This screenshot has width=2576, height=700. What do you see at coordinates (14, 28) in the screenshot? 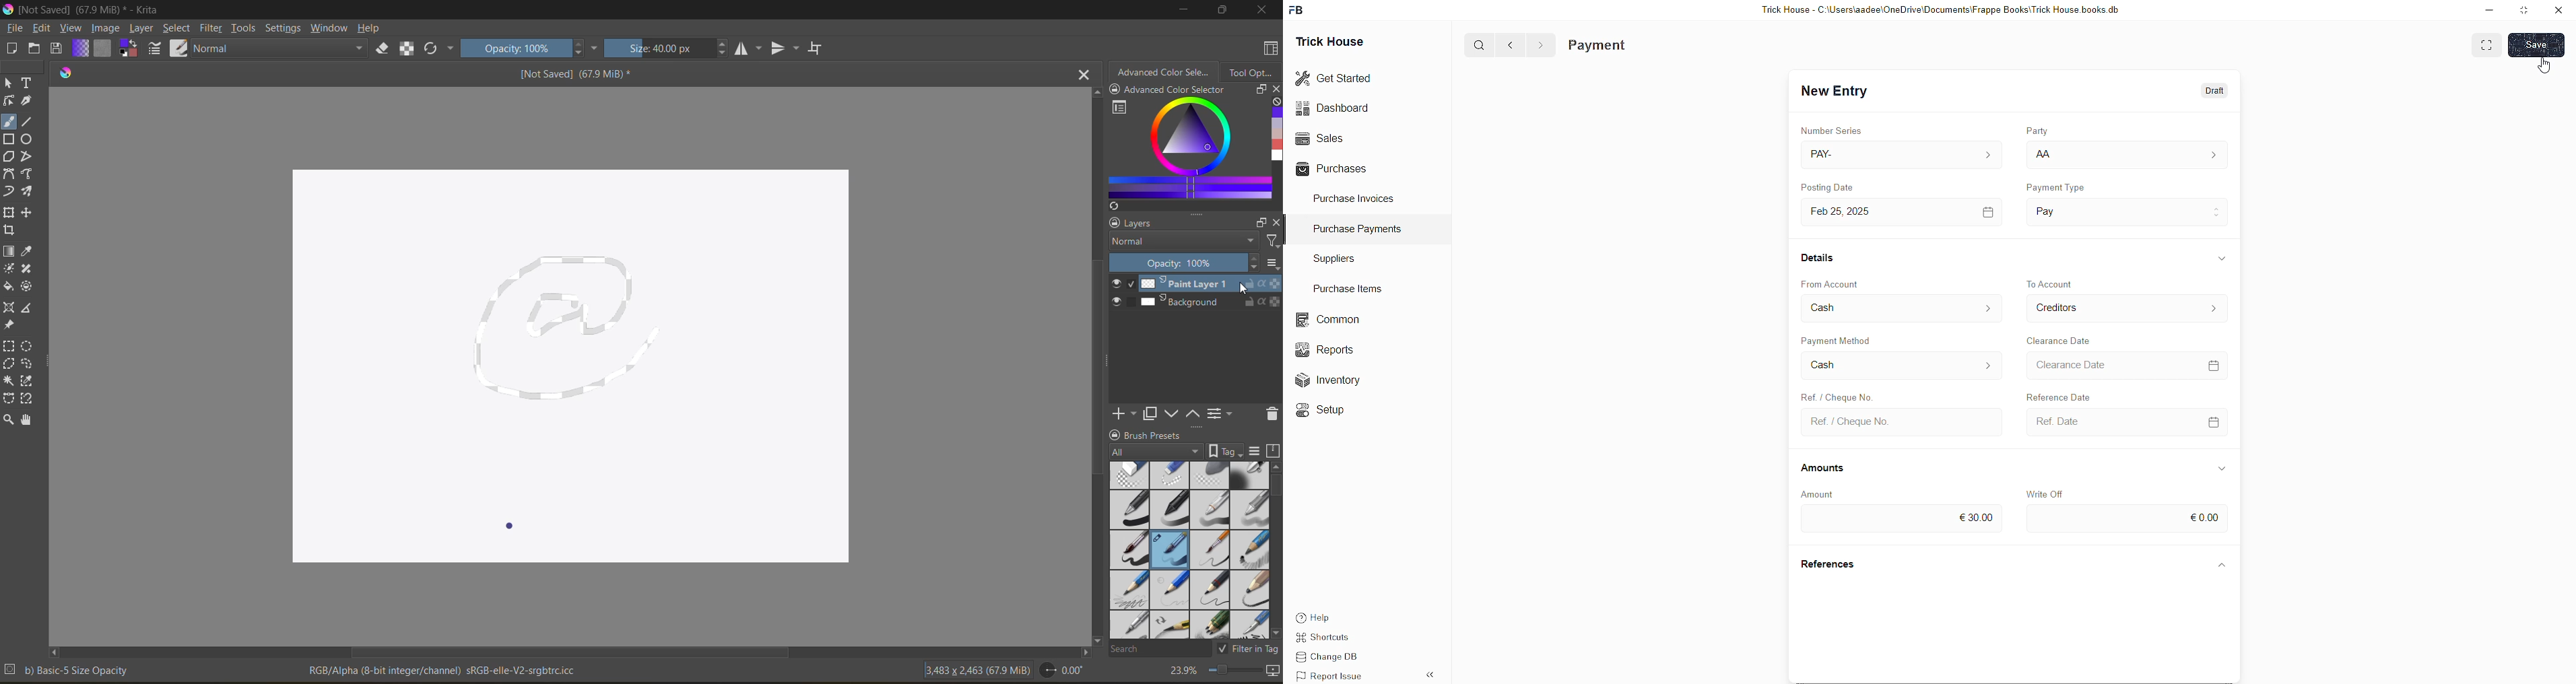
I see `file` at bounding box center [14, 28].